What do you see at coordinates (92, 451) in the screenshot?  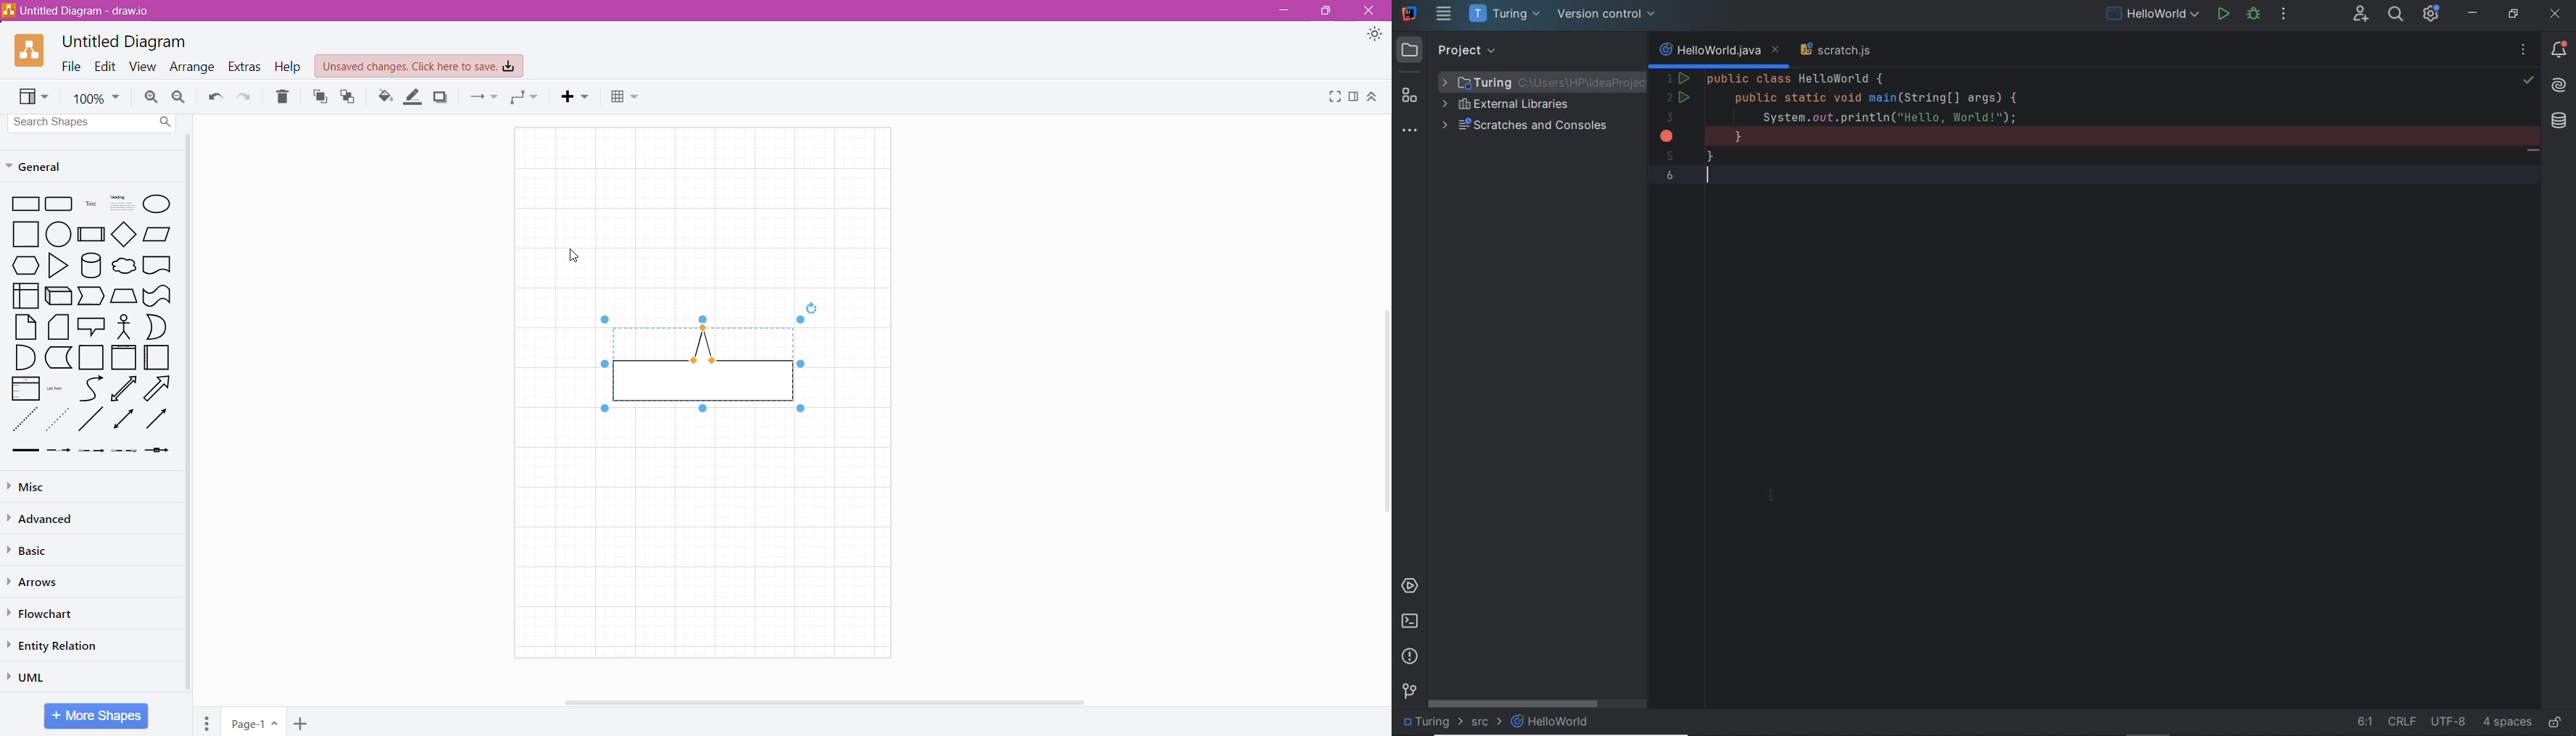 I see `Thin Arrow ` at bounding box center [92, 451].